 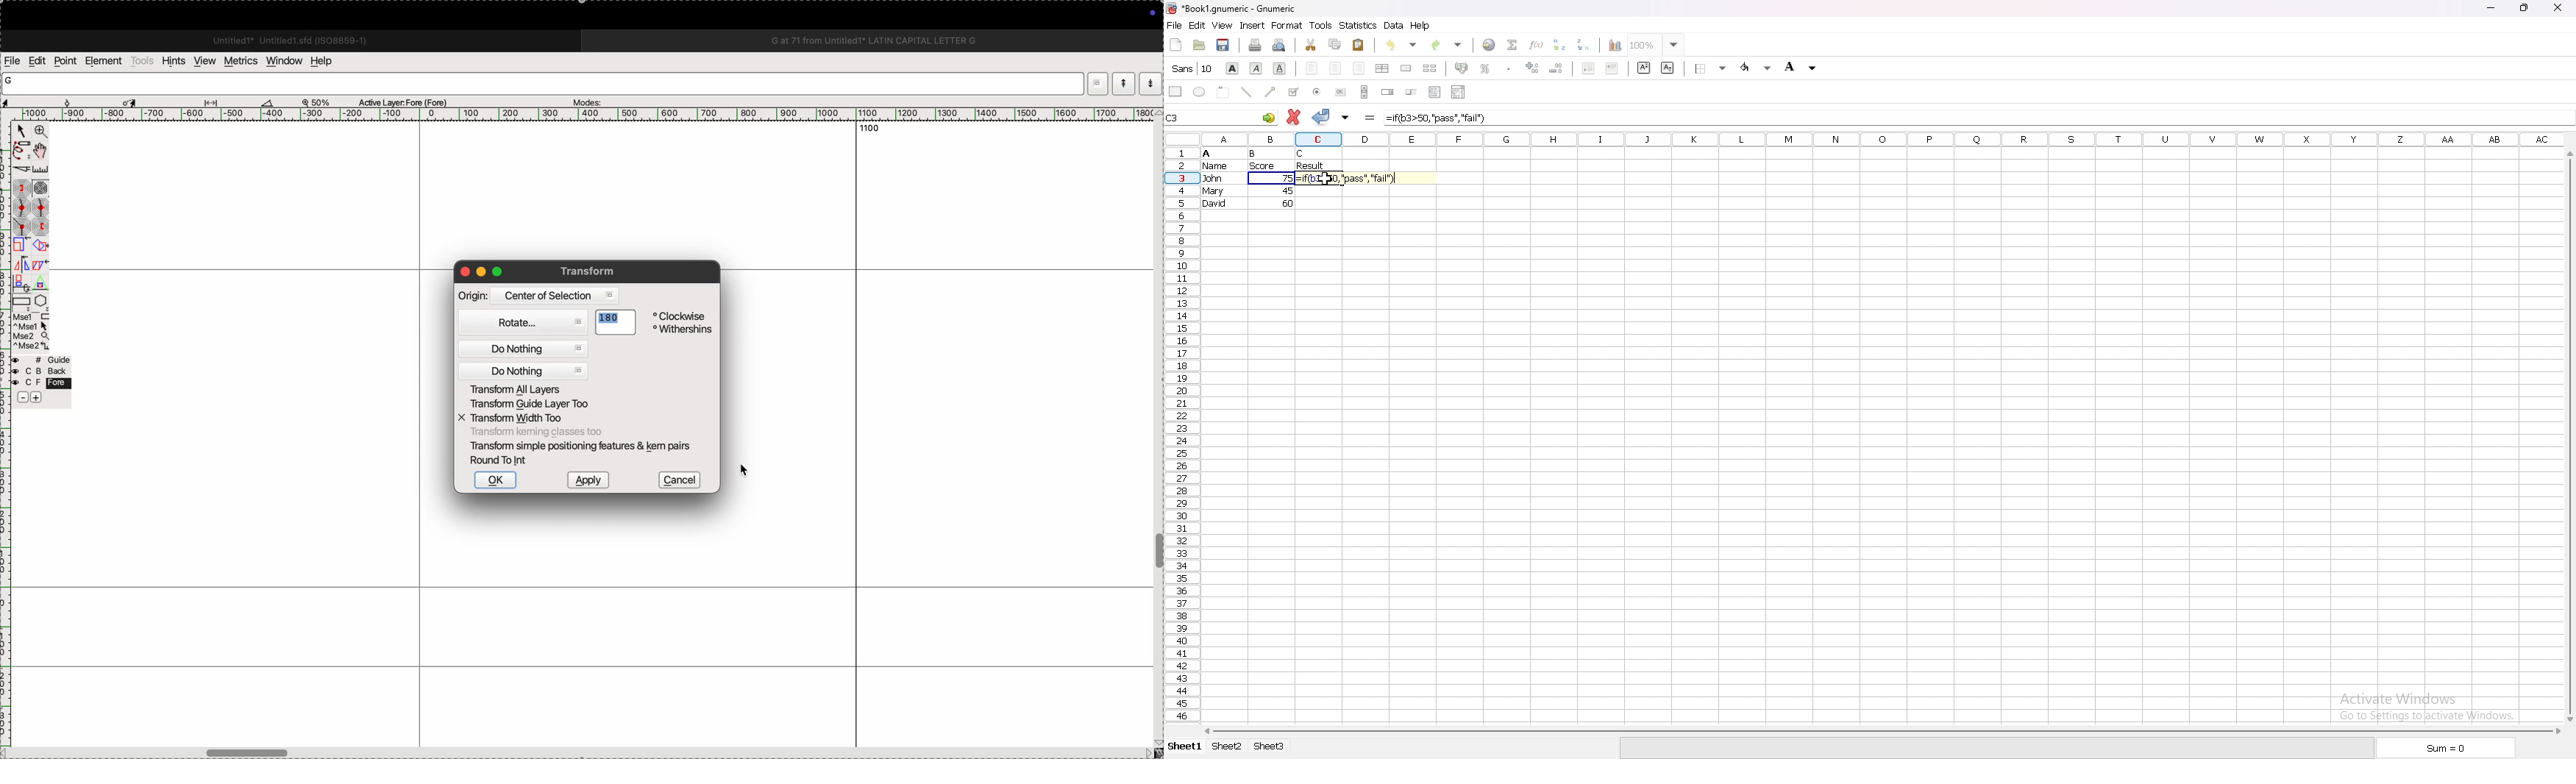 What do you see at coordinates (529, 349) in the screenshot?
I see `do nothing` at bounding box center [529, 349].